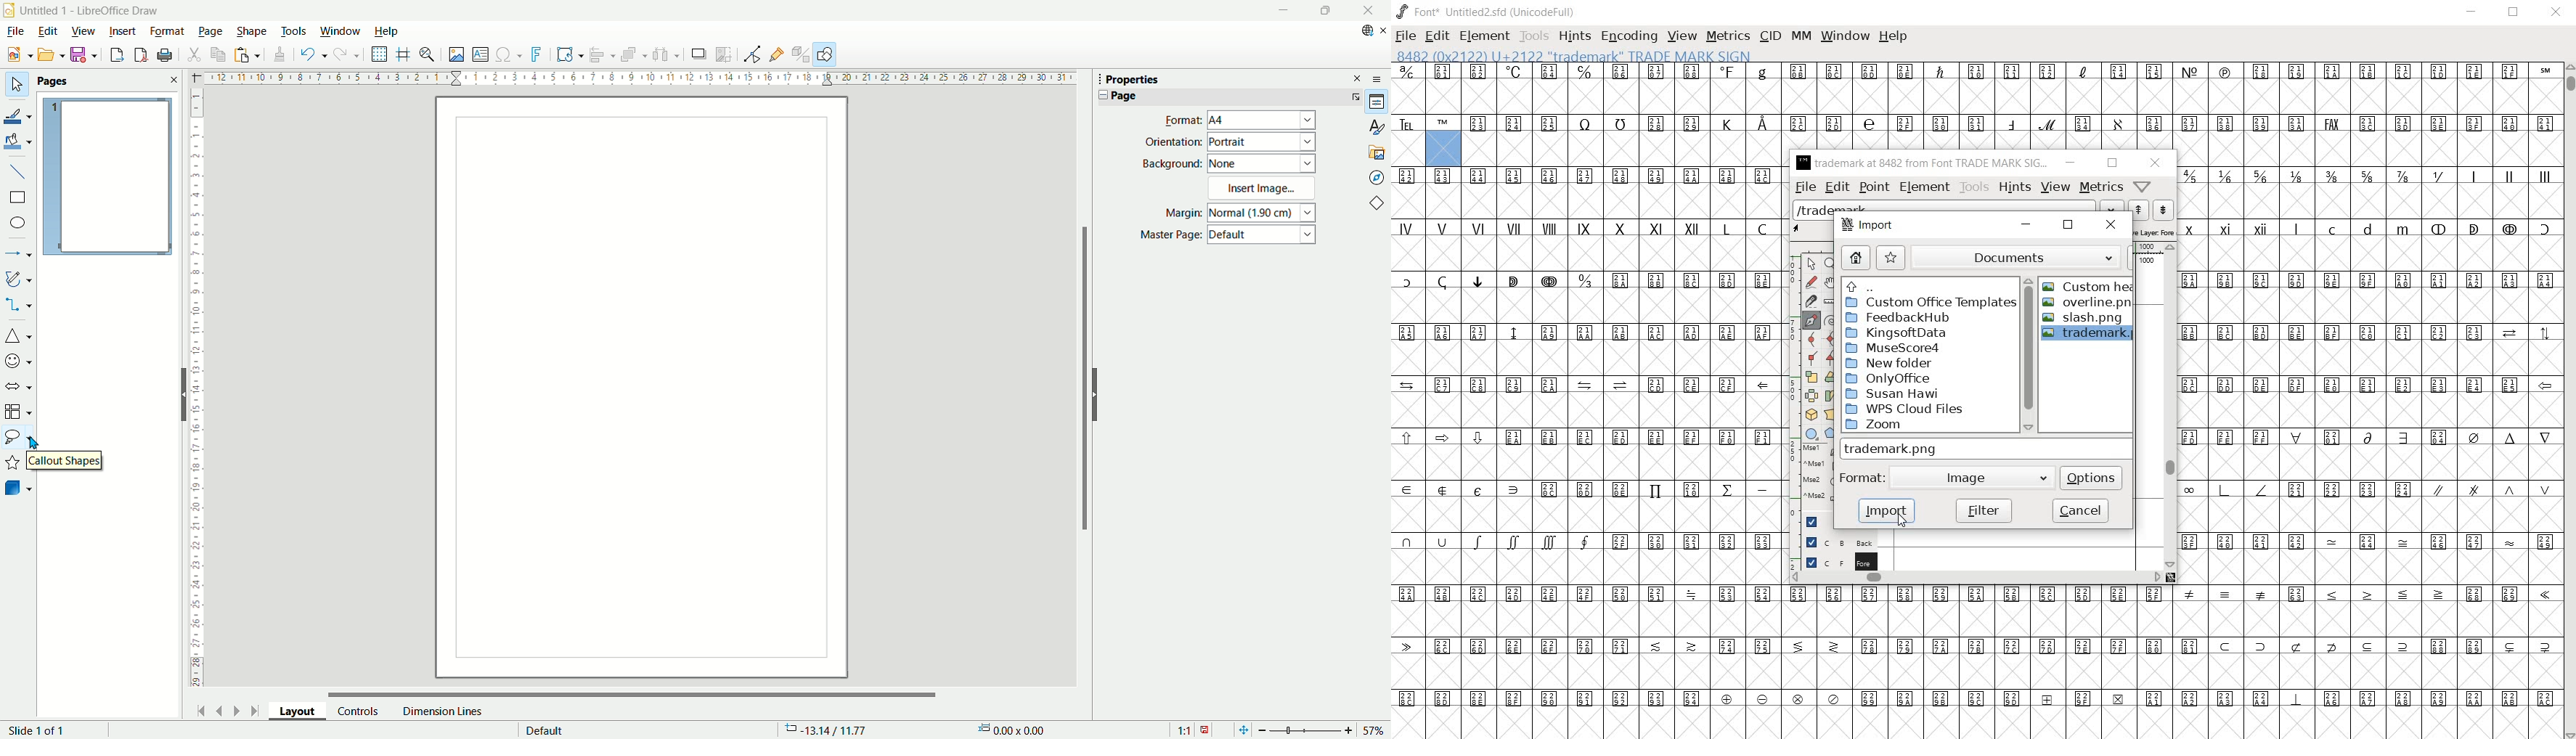  What do you see at coordinates (278, 55) in the screenshot?
I see `clone formatting` at bounding box center [278, 55].